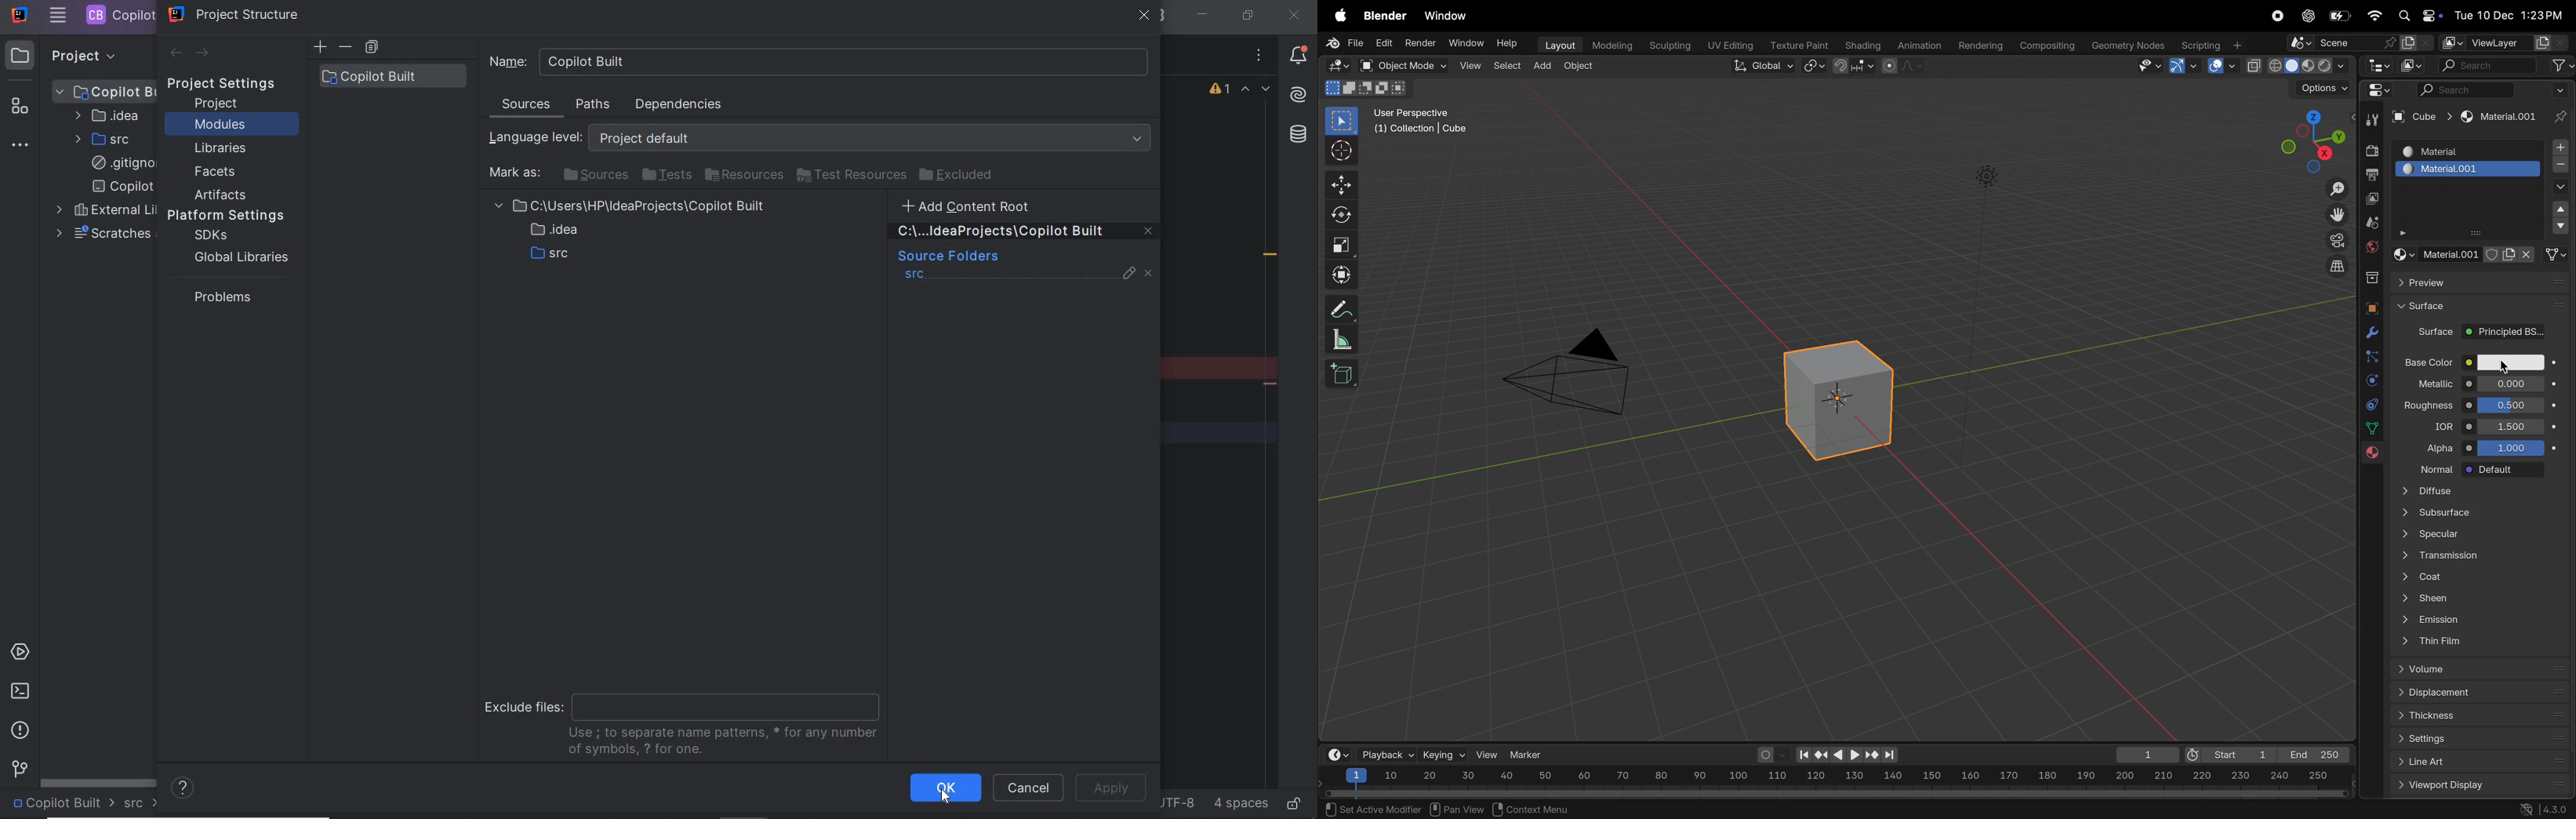  I want to click on camera, so click(2335, 240).